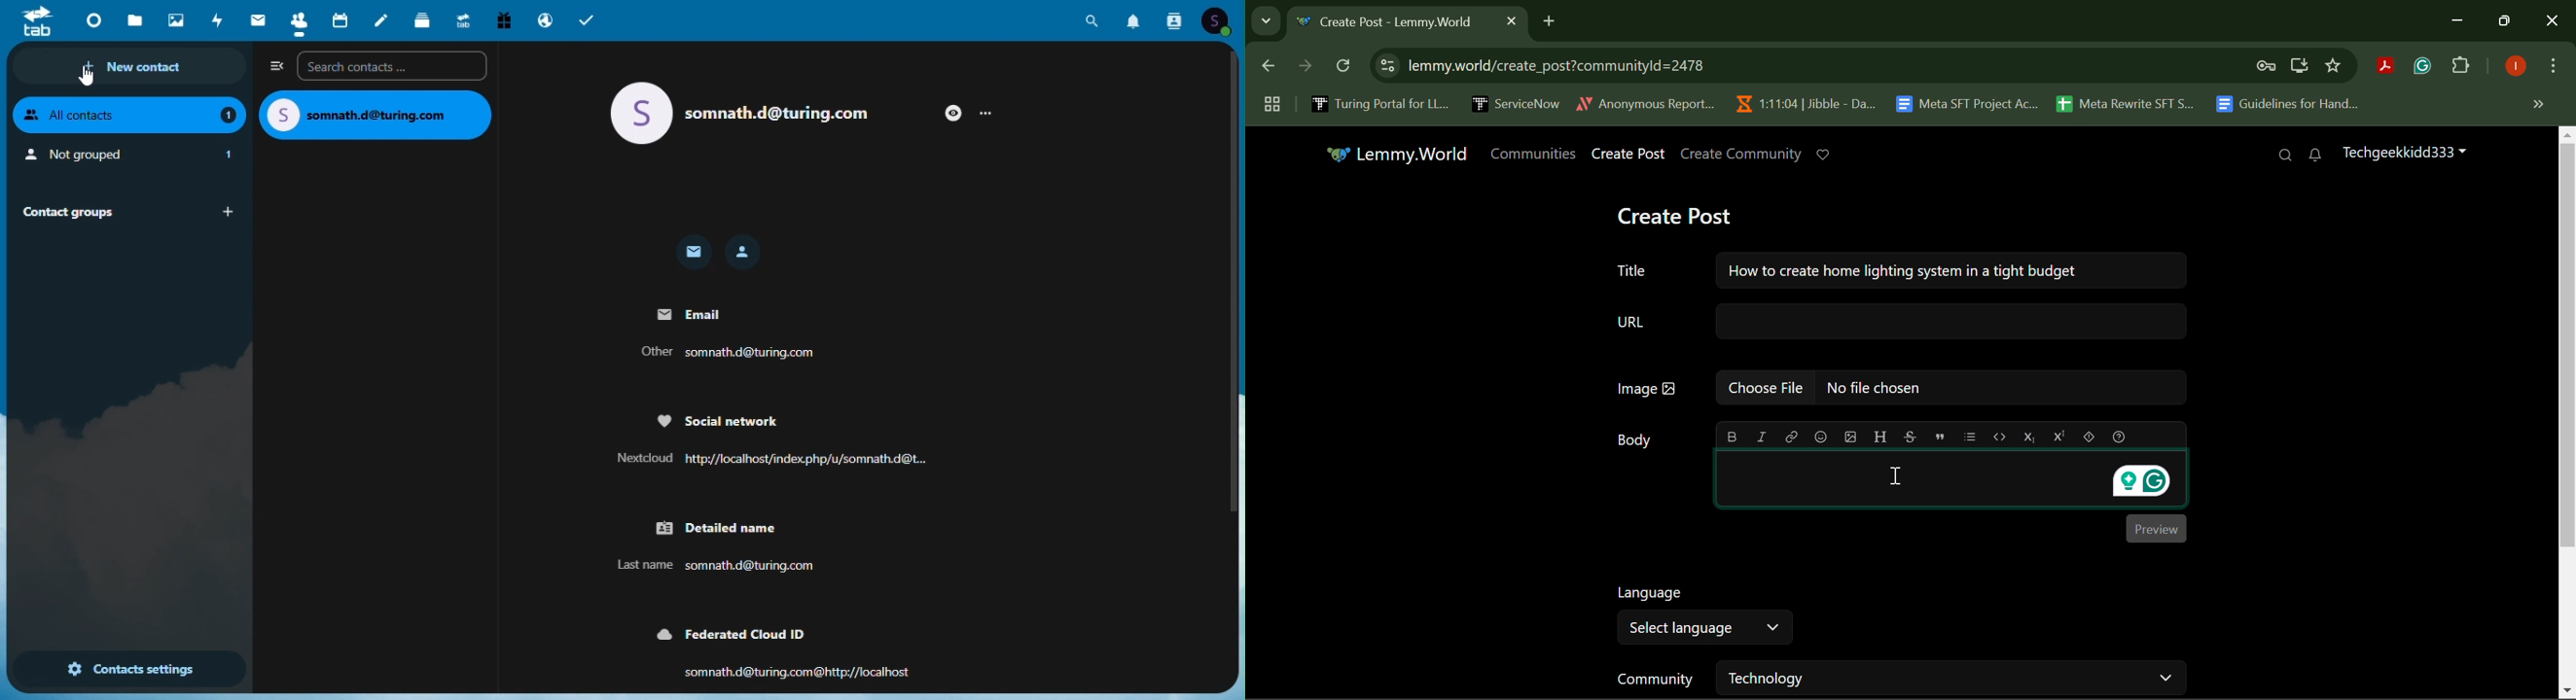  What do you see at coordinates (91, 21) in the screenshot?
I see `Dashboard` at bounding box center [91, 21].